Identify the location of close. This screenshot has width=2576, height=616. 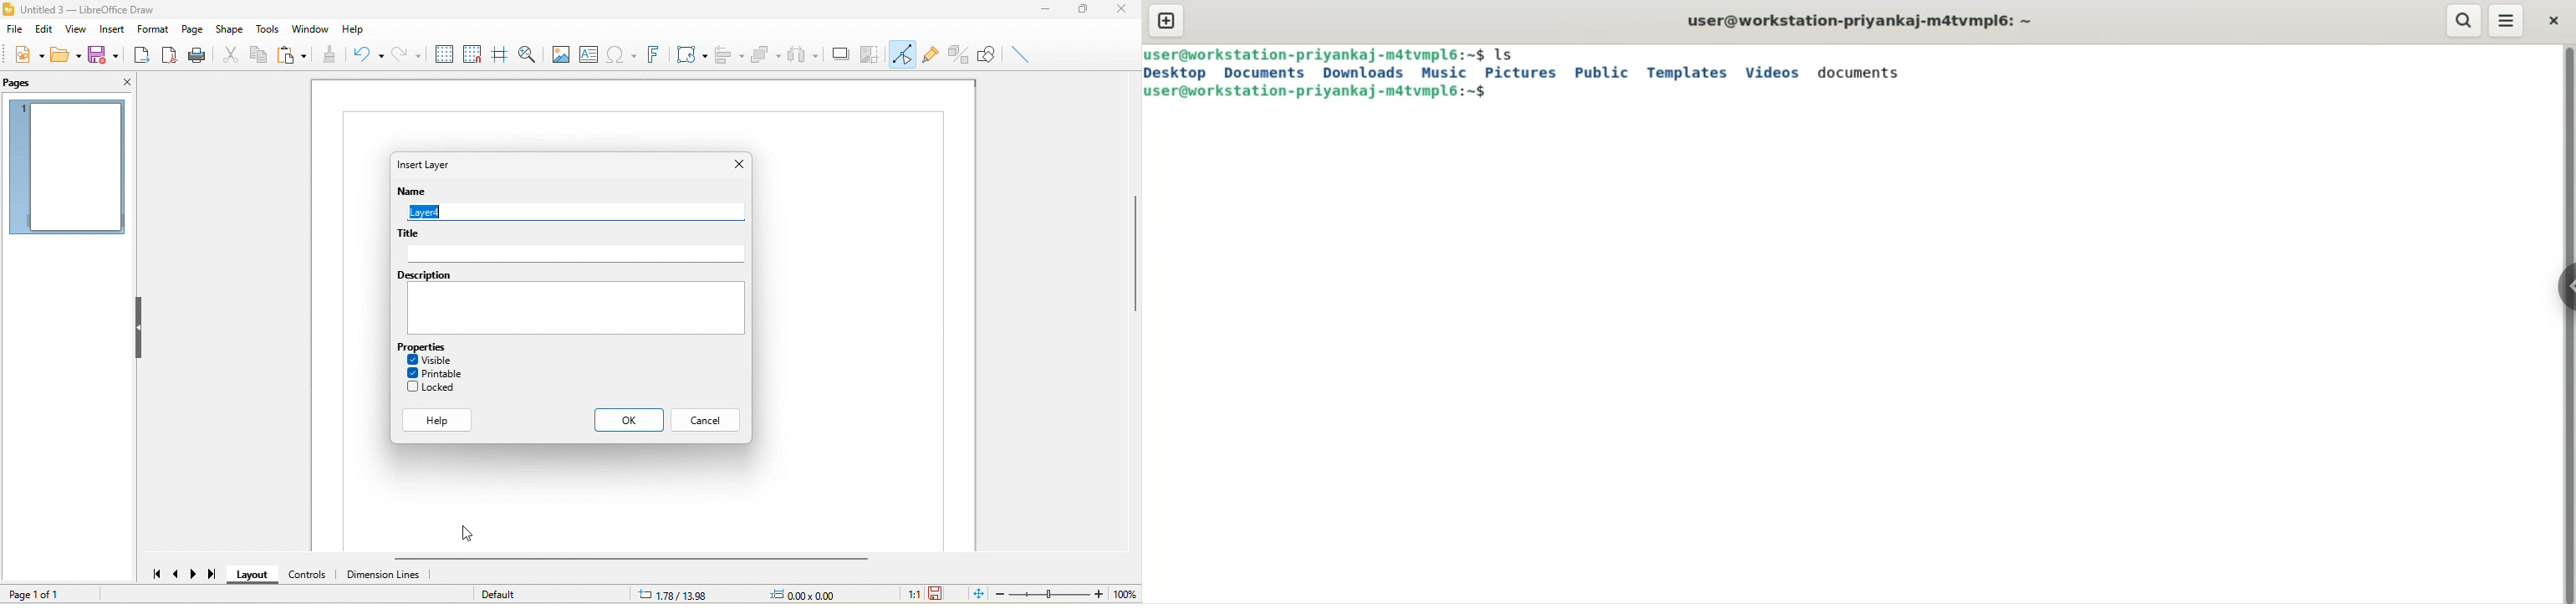
(1120, 10).